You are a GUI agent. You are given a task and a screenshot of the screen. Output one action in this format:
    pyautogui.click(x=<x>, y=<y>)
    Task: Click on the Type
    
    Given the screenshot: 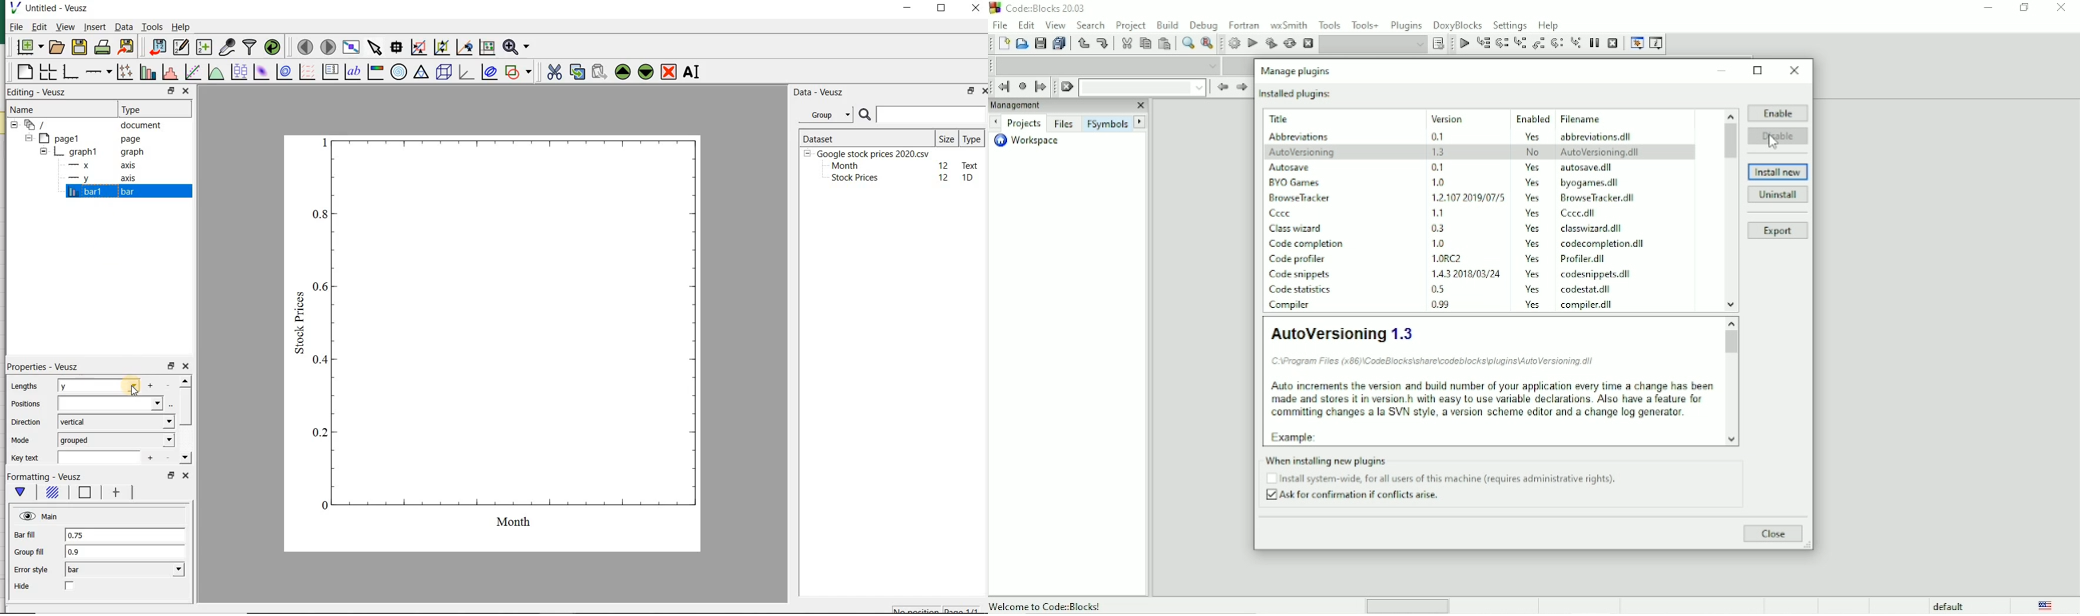 What is the action you would take?
    pyautogui.click(x=972, y=138)
    